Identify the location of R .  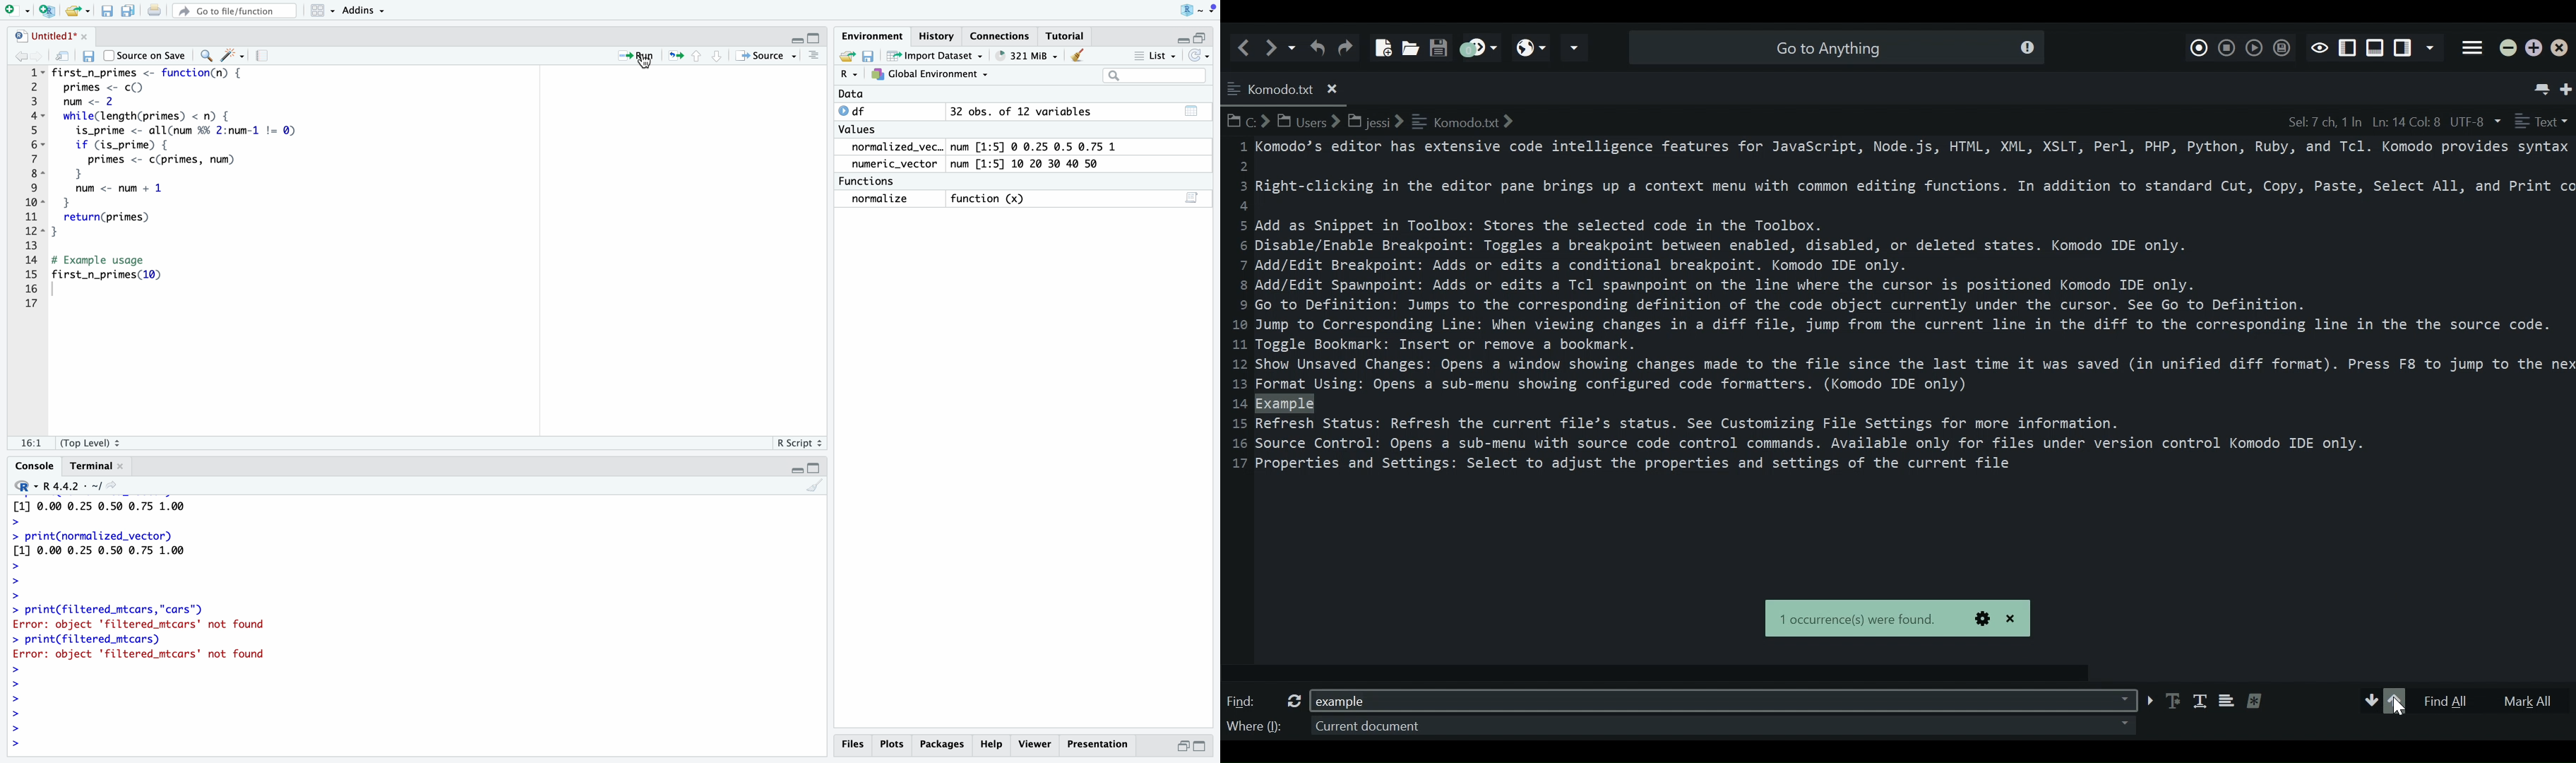
(849, 74).